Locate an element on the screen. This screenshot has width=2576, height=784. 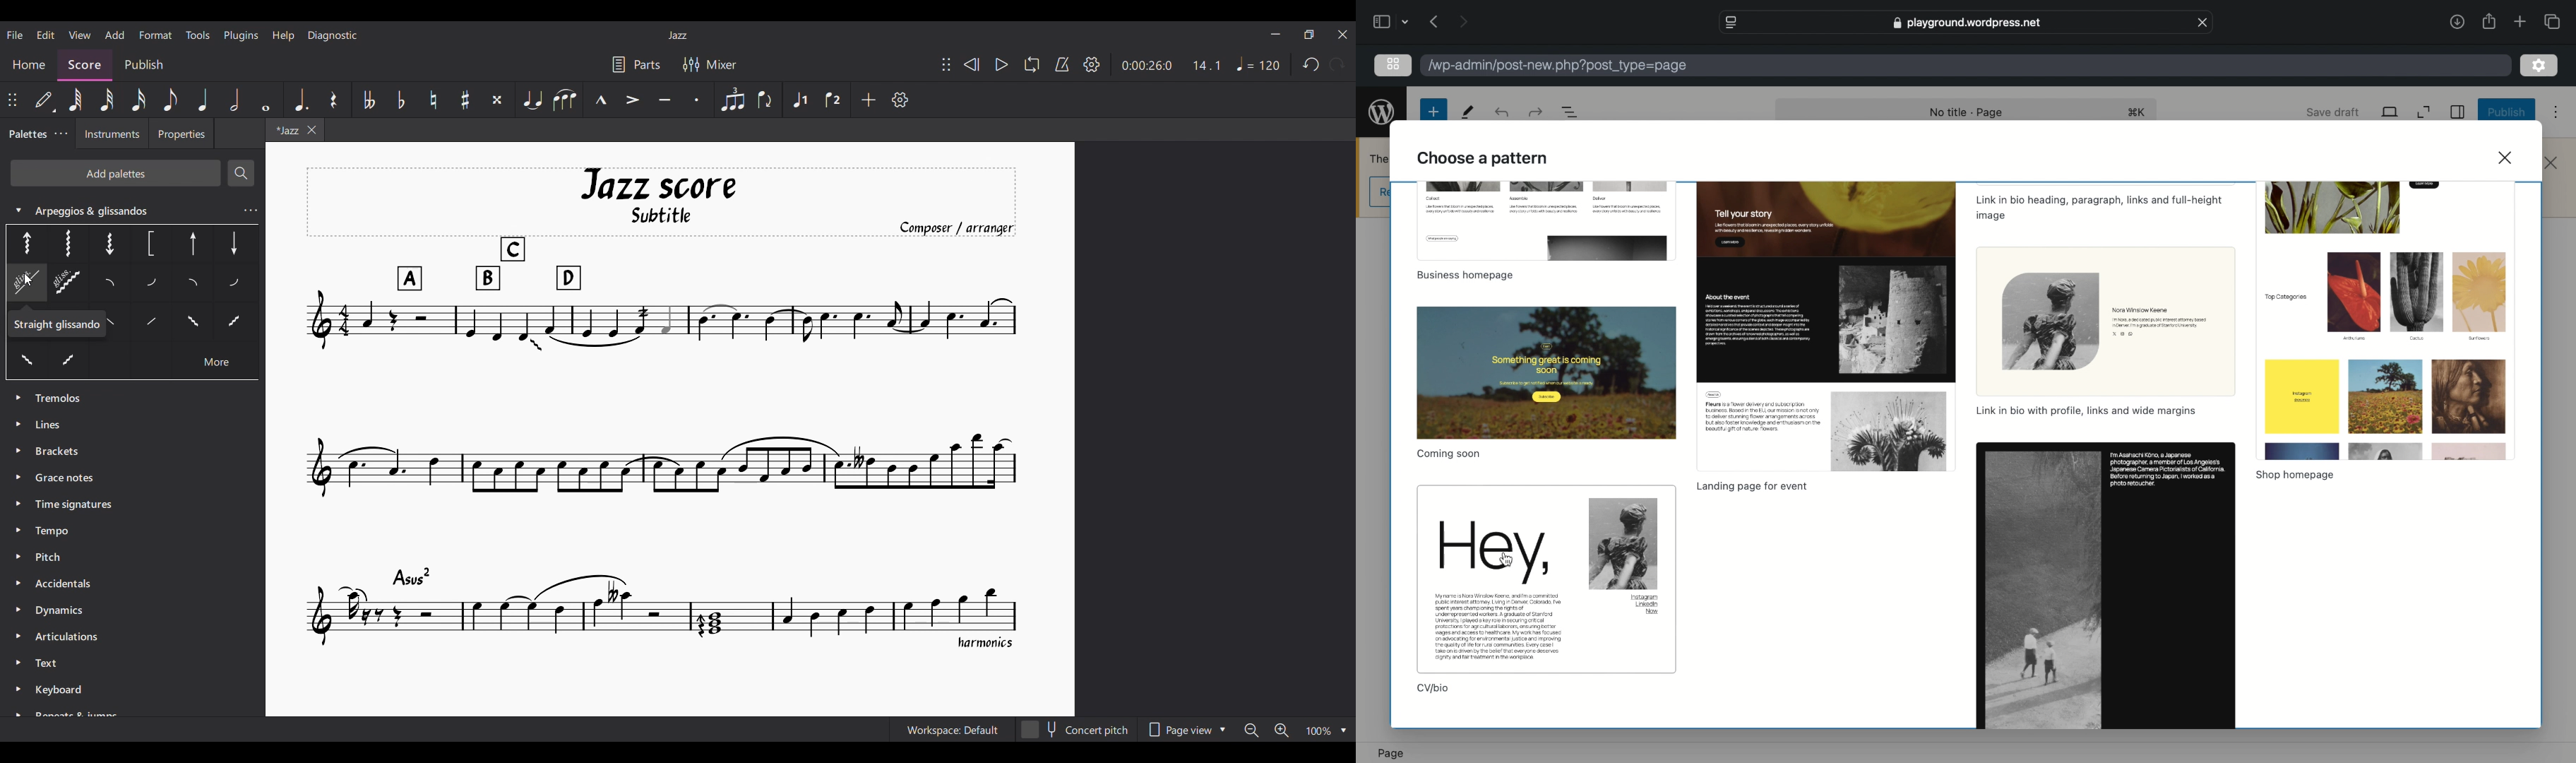
shop homepage is located at coordinates (2295, 475).